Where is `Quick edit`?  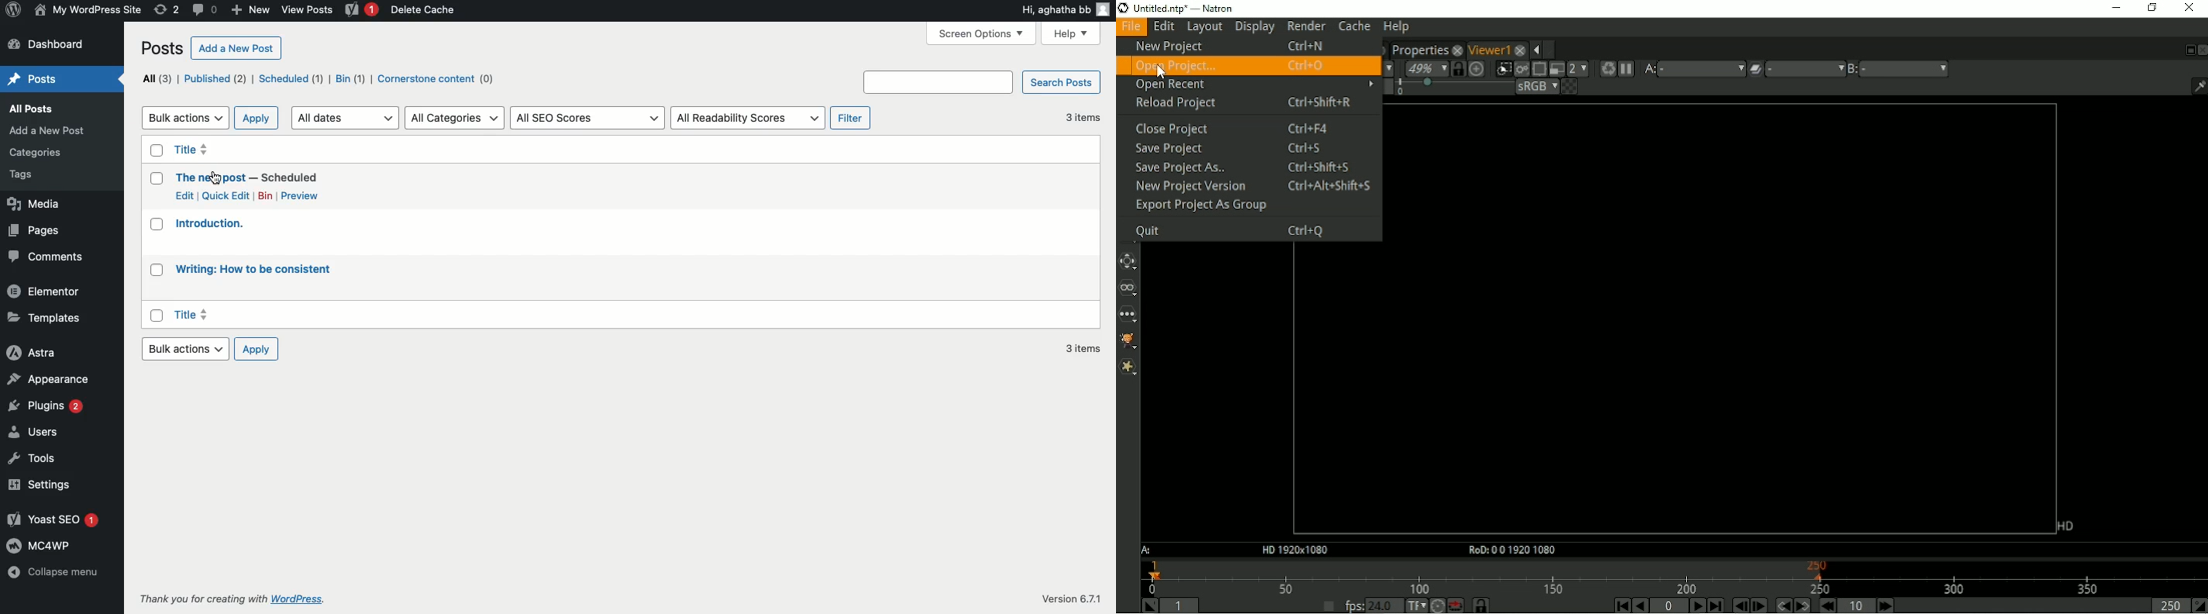 Quick edit is located at coordinates (226, 195).